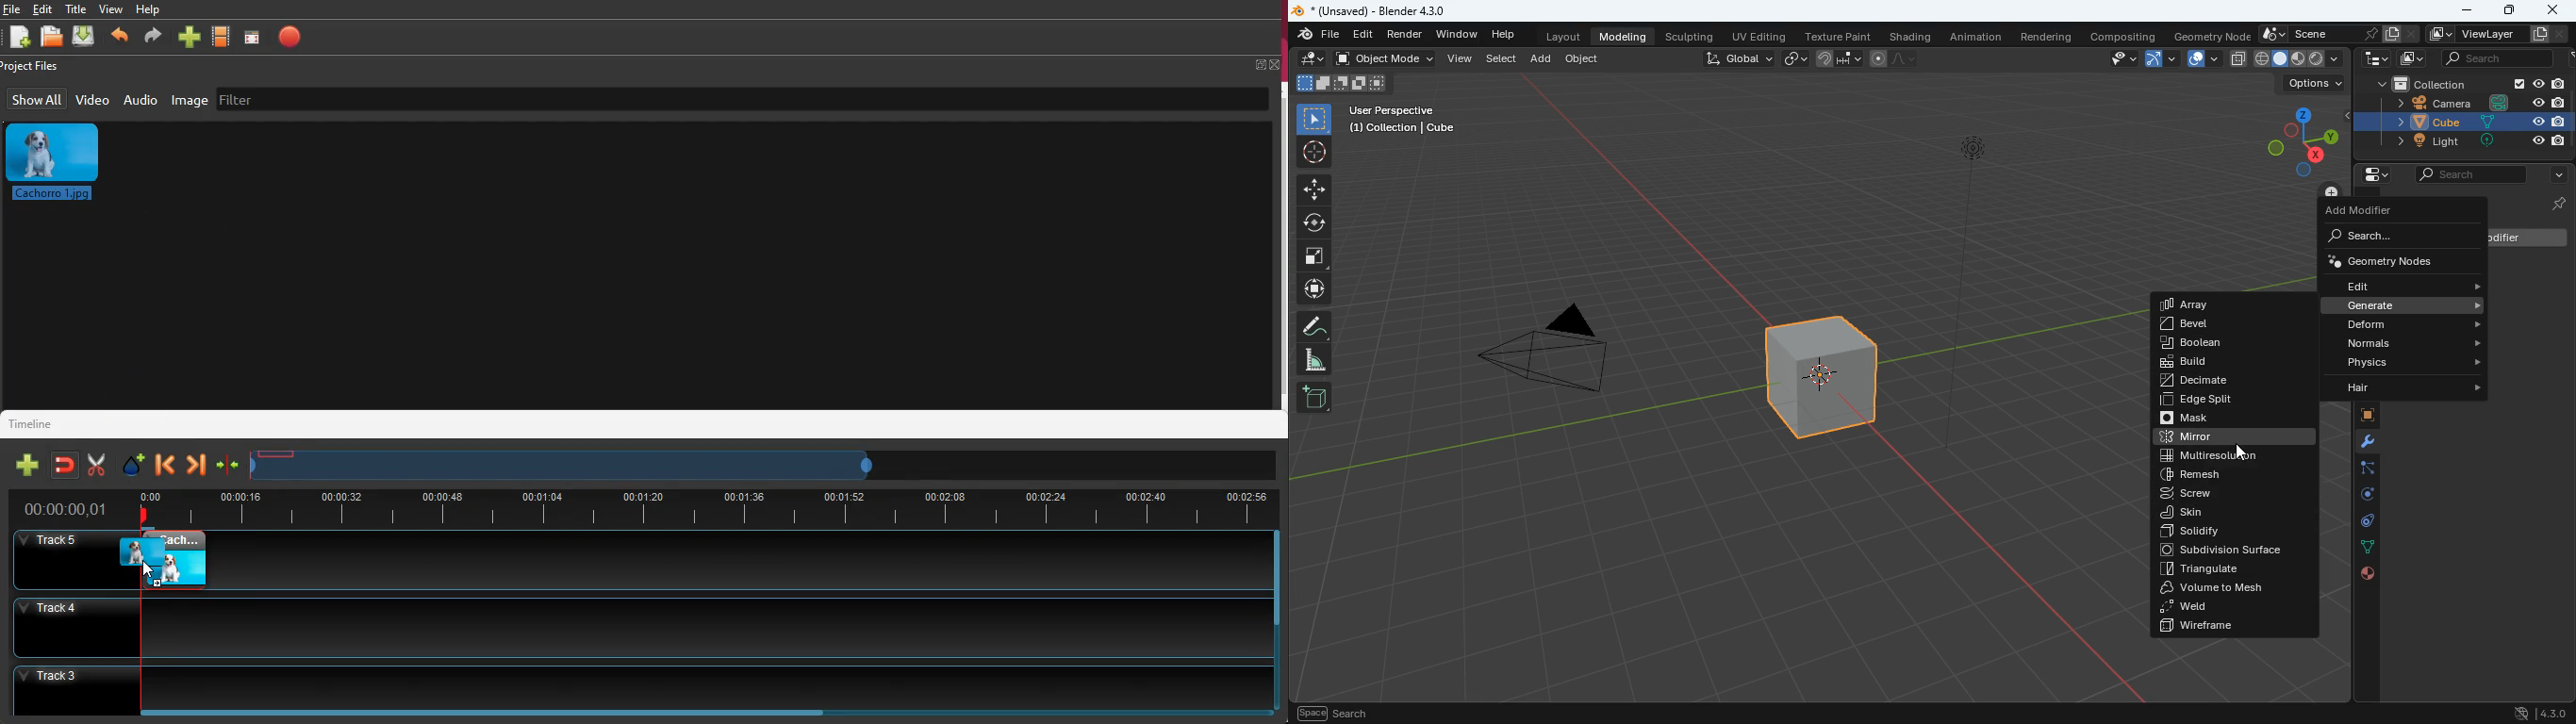  Describe the element at coordinates (67, 510) in the screenshot. I see `` at that location.